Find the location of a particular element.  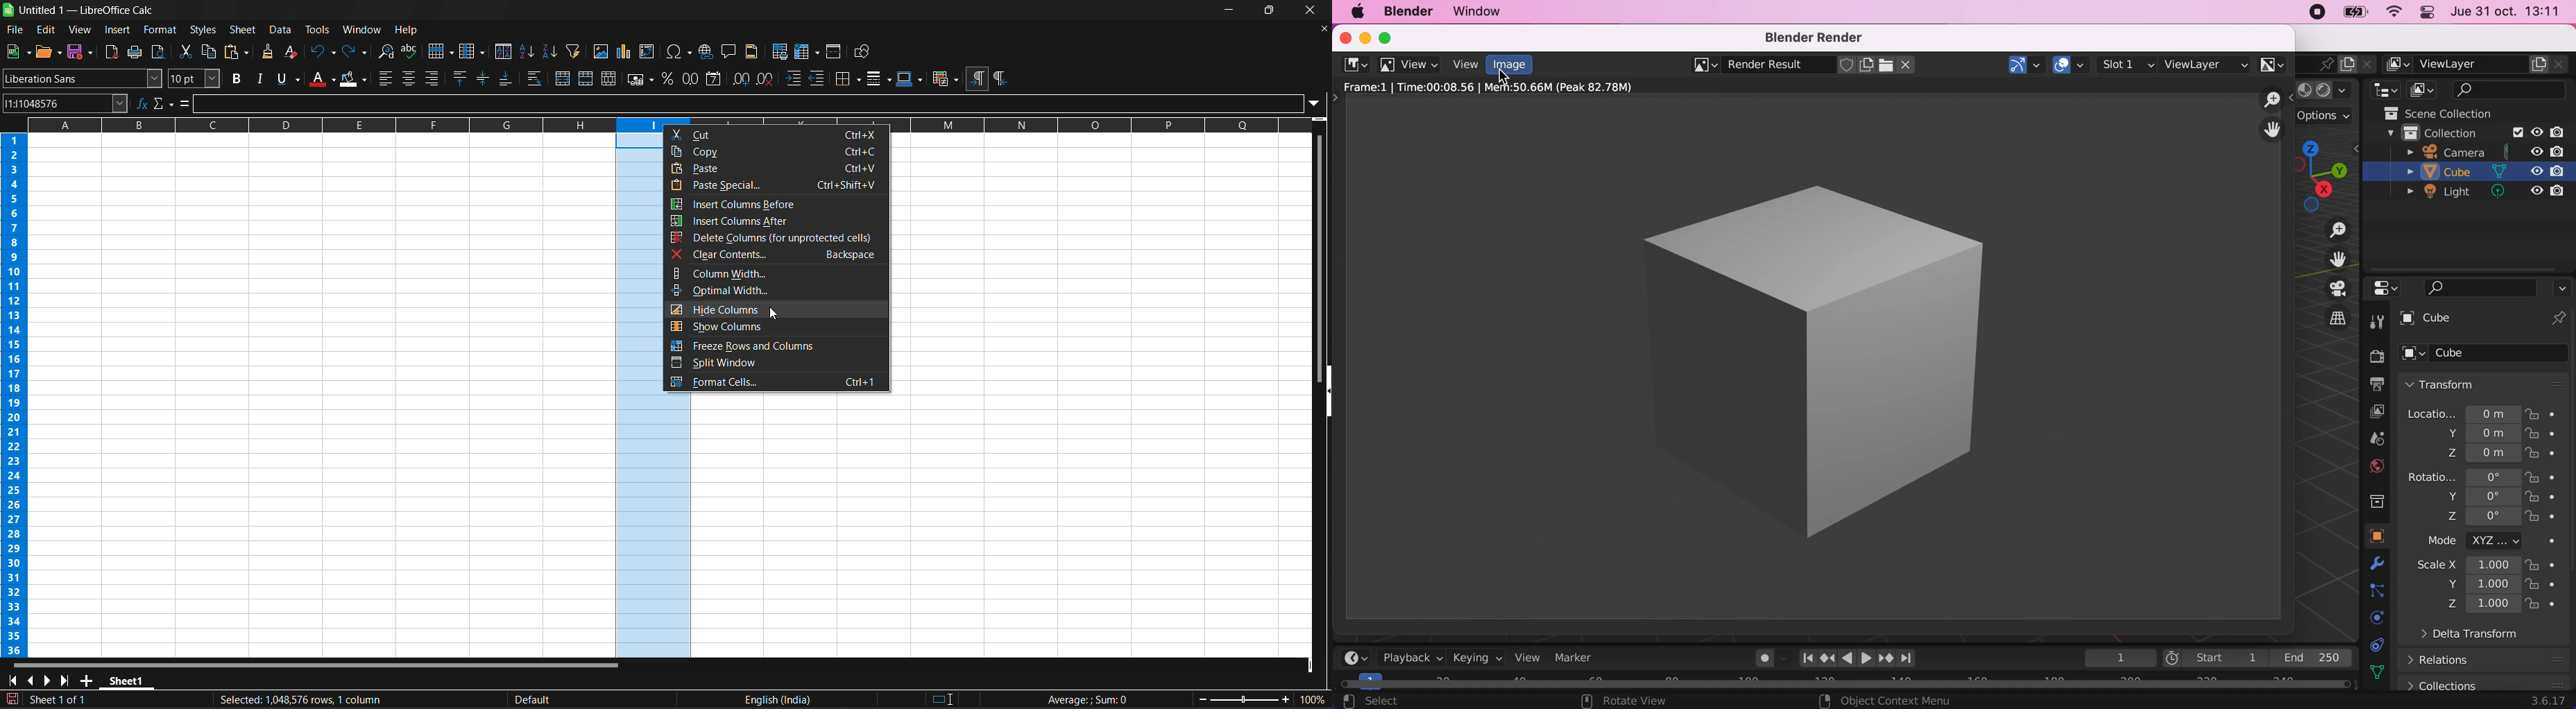

merge and center or unmerge cells depending on the toggle state is located at coordinates (565, 78).